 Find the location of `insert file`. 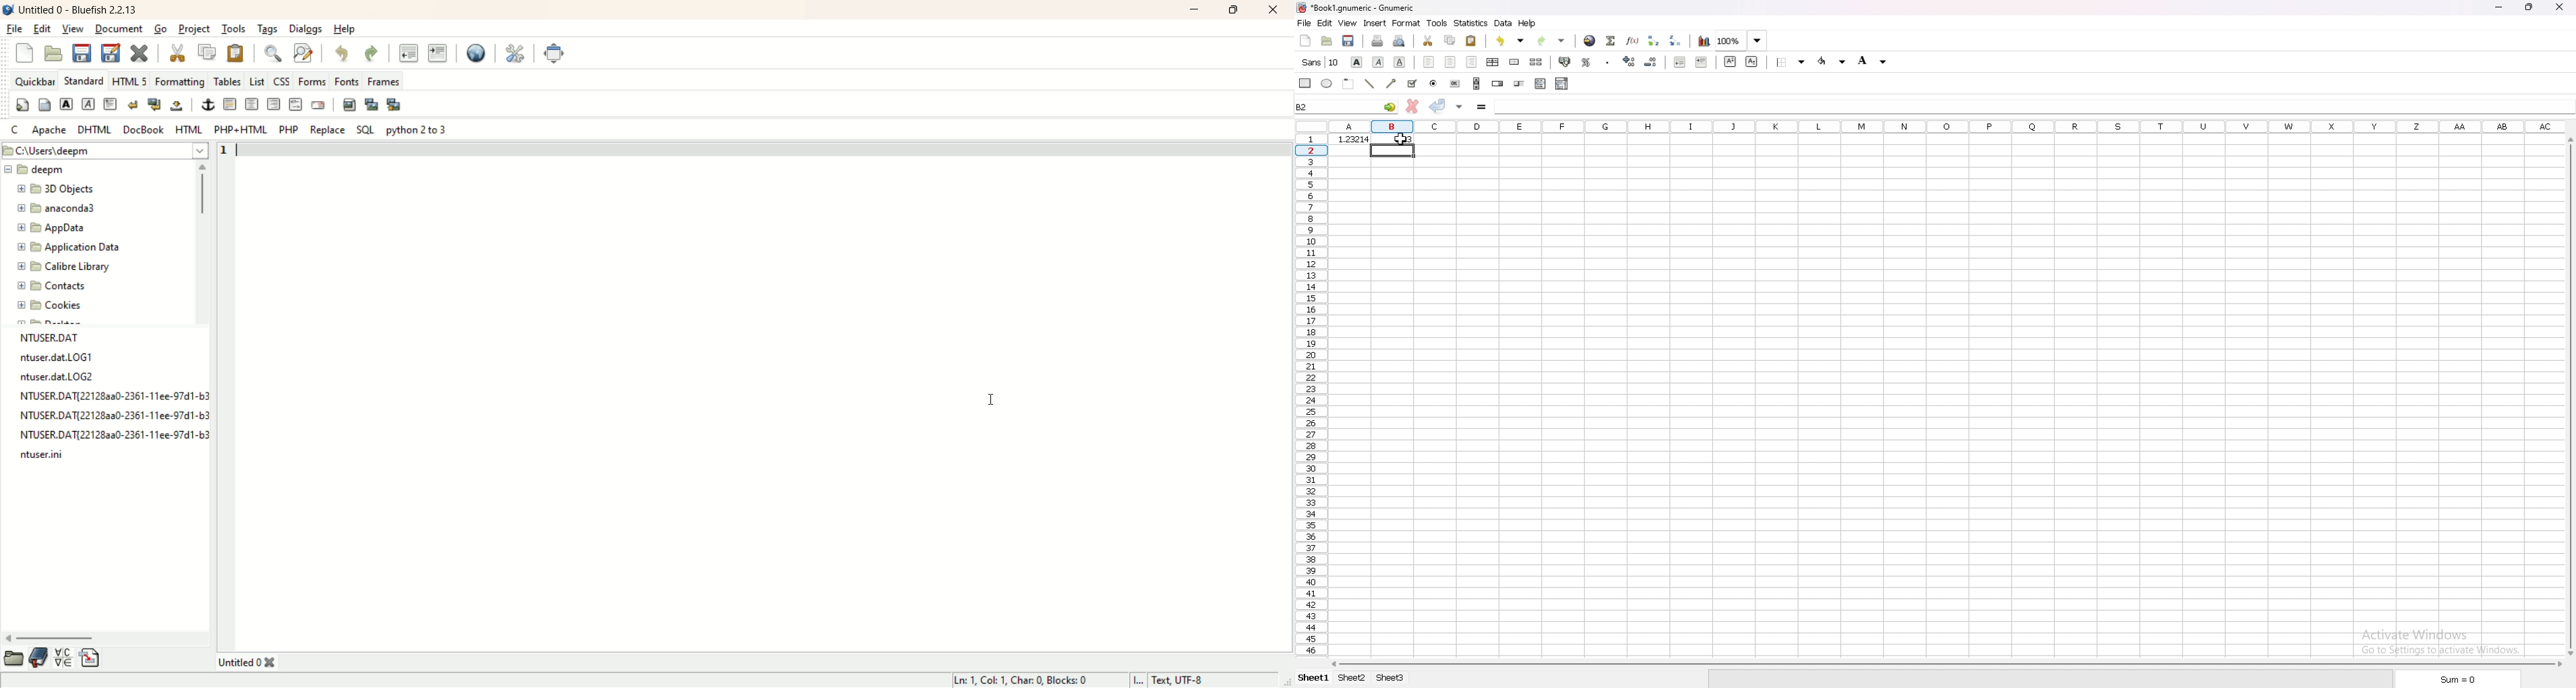

insert file is located at coordinates (94, 656).